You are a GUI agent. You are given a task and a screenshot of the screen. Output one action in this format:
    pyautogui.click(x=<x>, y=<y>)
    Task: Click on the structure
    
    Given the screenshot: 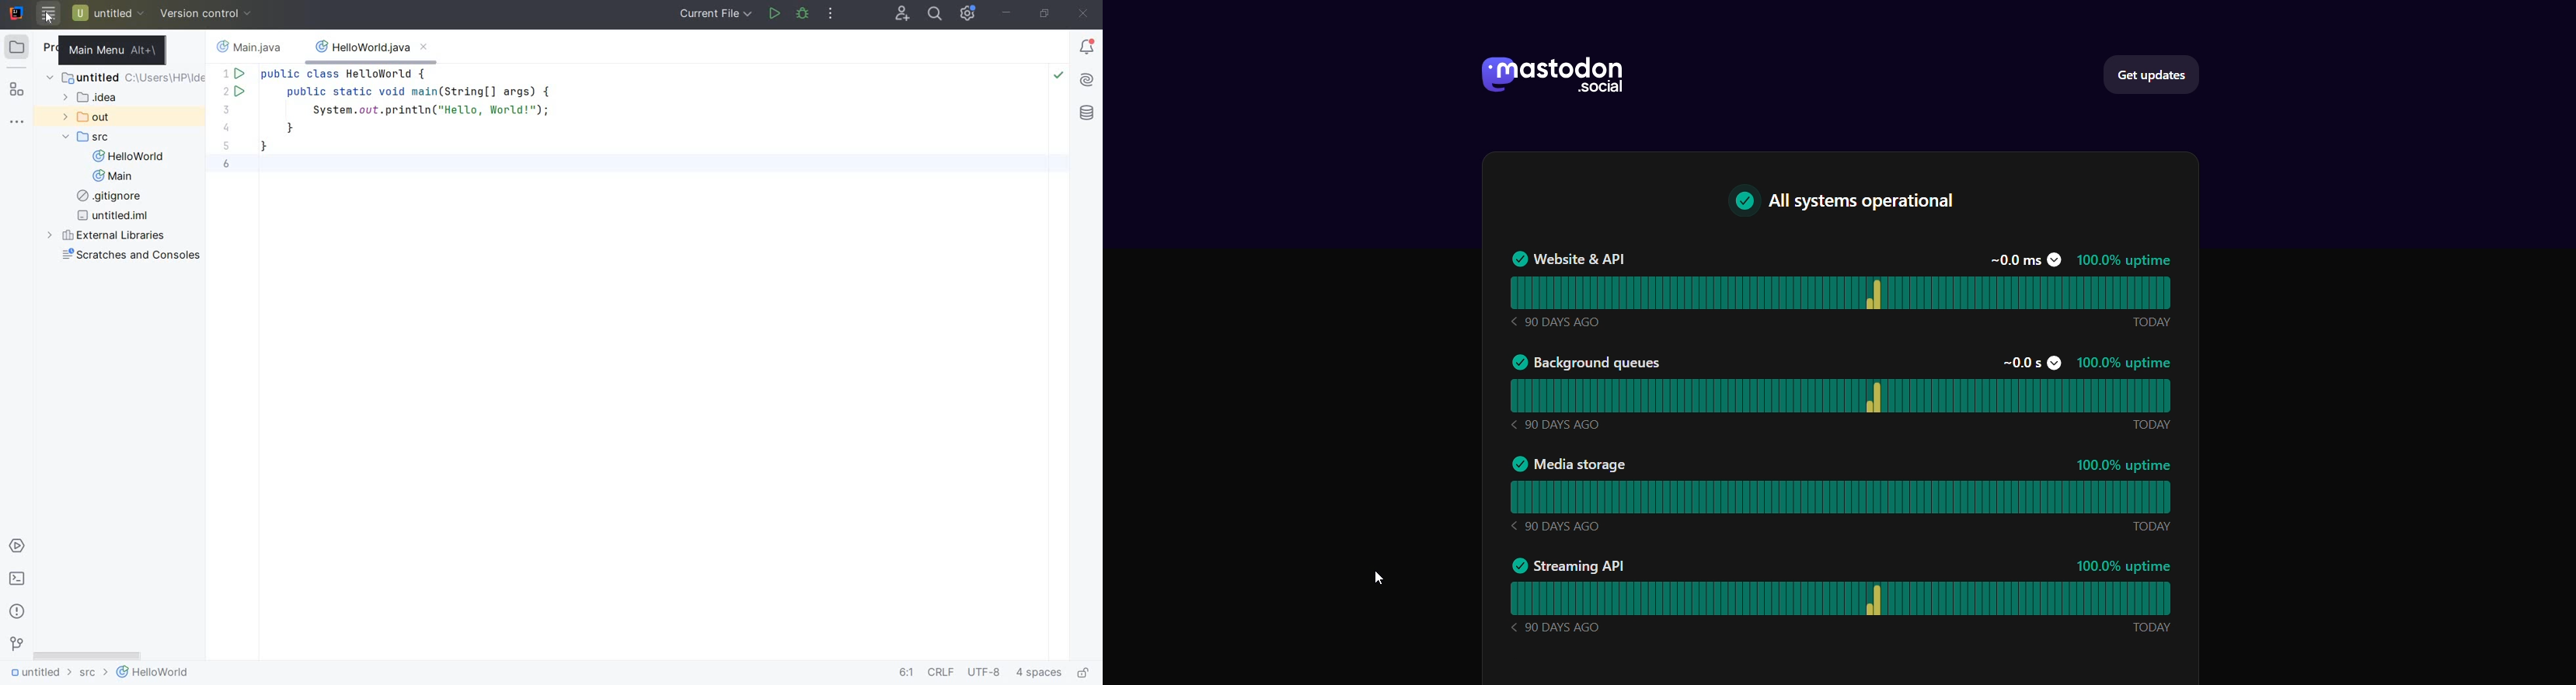 What is the action you would take?
    pyautogui.click(x=18, y=89)
    